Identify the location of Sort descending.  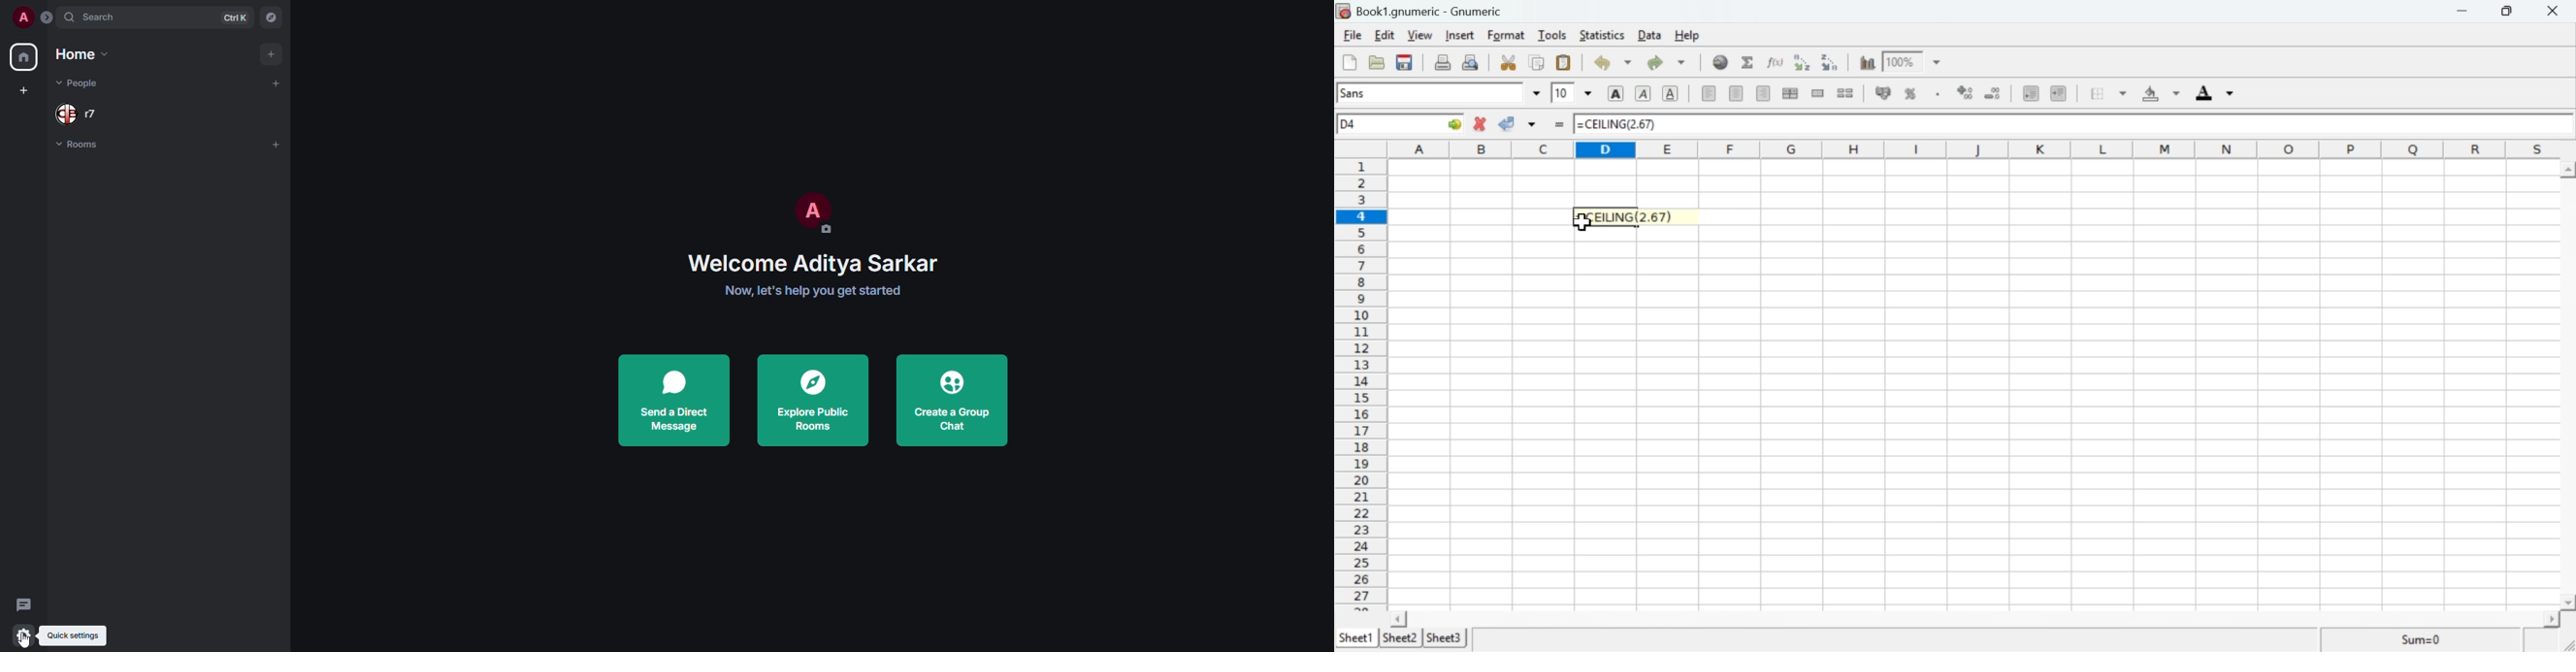
(1832, 63).